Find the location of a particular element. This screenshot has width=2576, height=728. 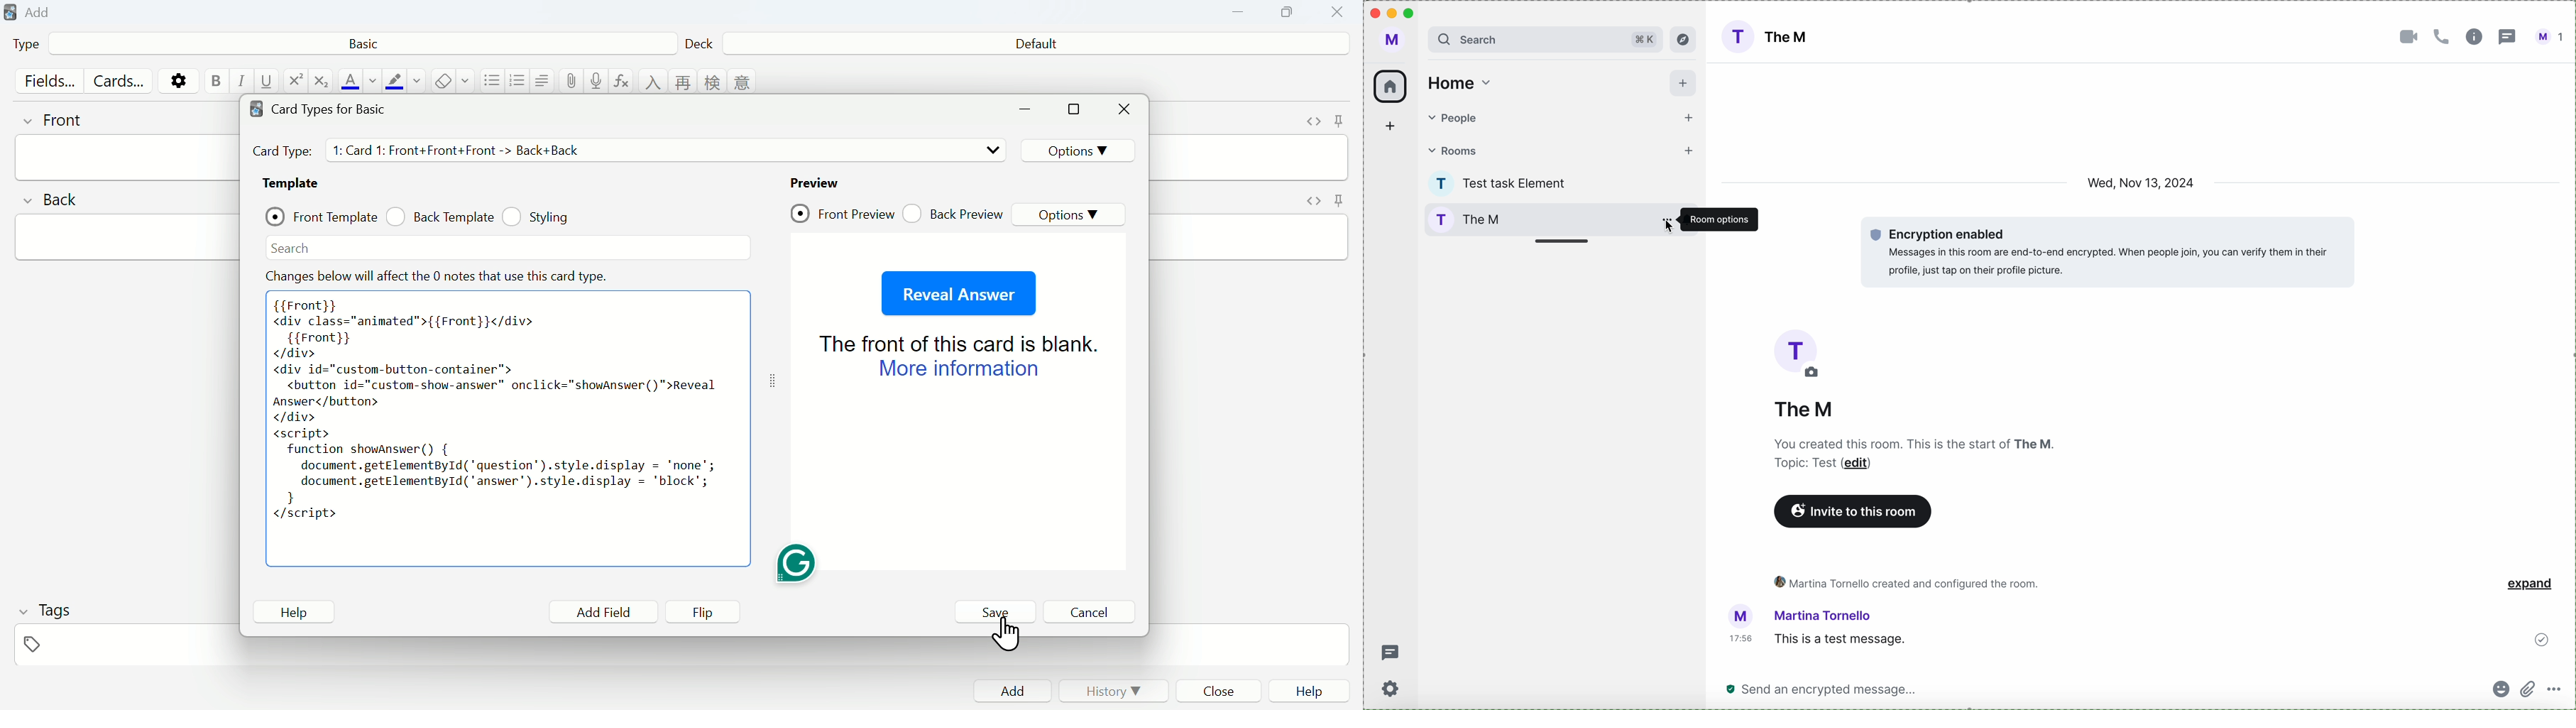

tags is located at coordinates (124, 645).